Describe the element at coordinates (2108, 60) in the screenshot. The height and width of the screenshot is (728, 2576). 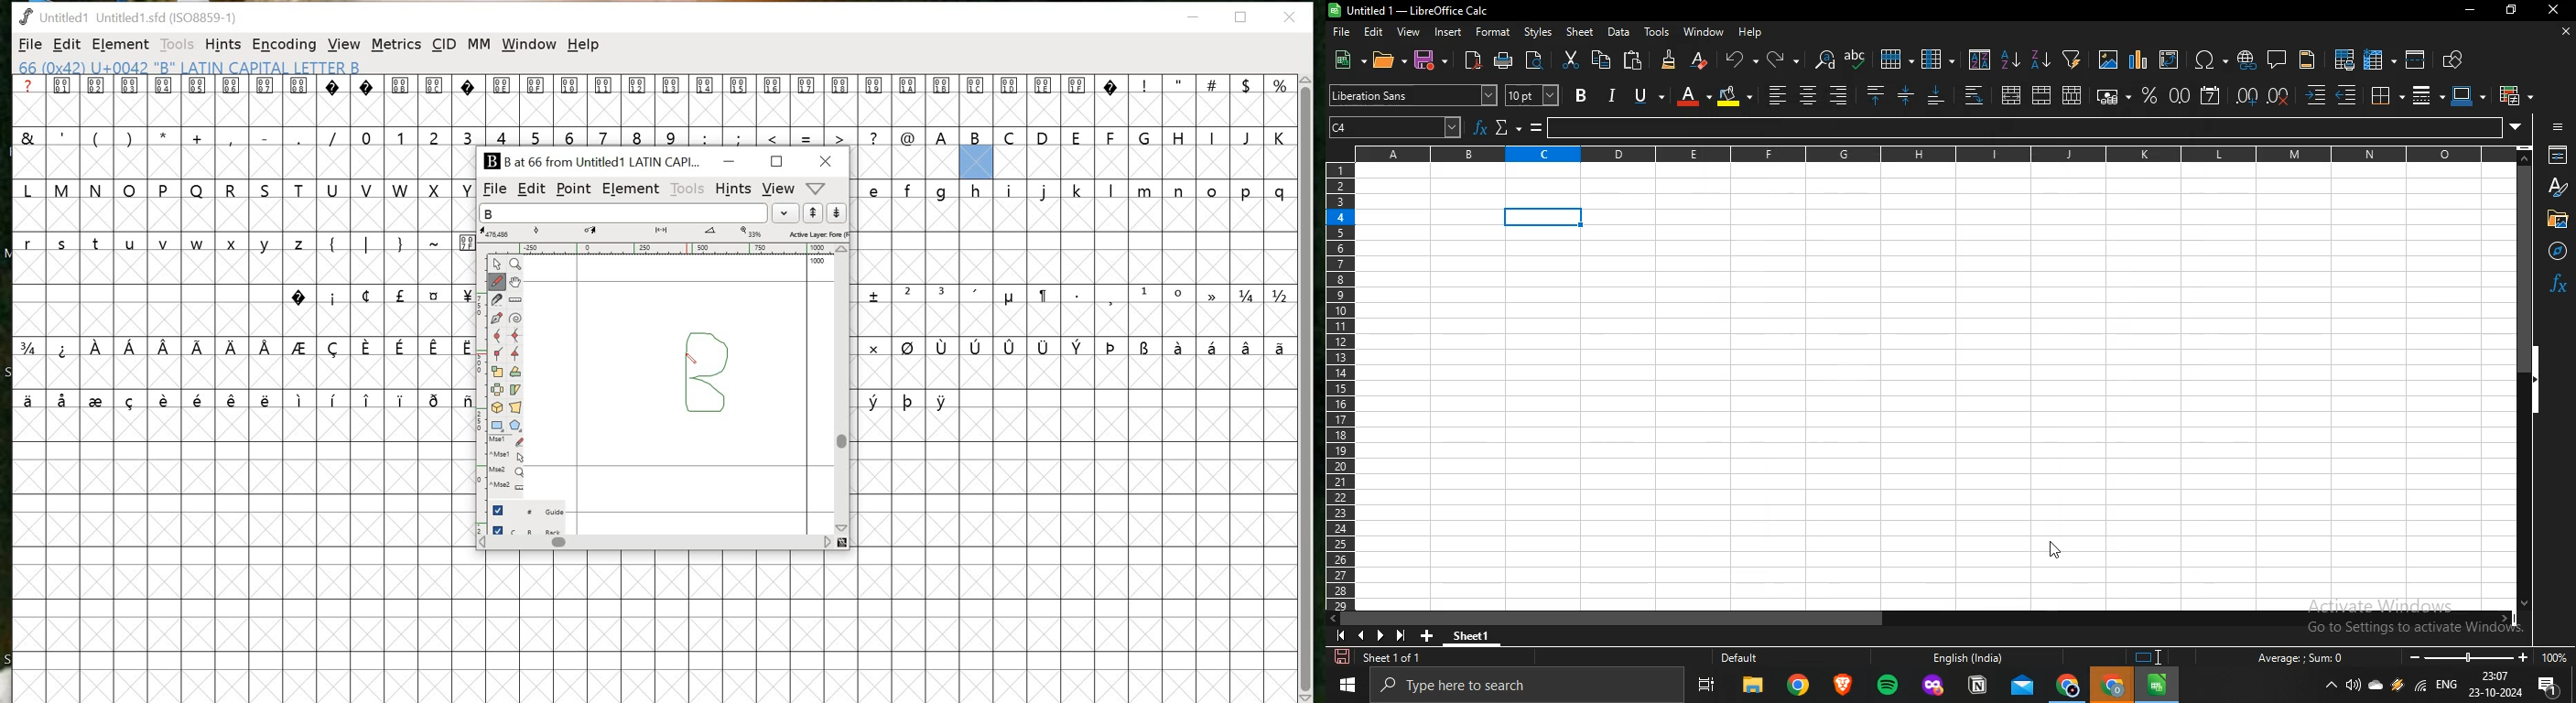
I see `insert images` at that location.